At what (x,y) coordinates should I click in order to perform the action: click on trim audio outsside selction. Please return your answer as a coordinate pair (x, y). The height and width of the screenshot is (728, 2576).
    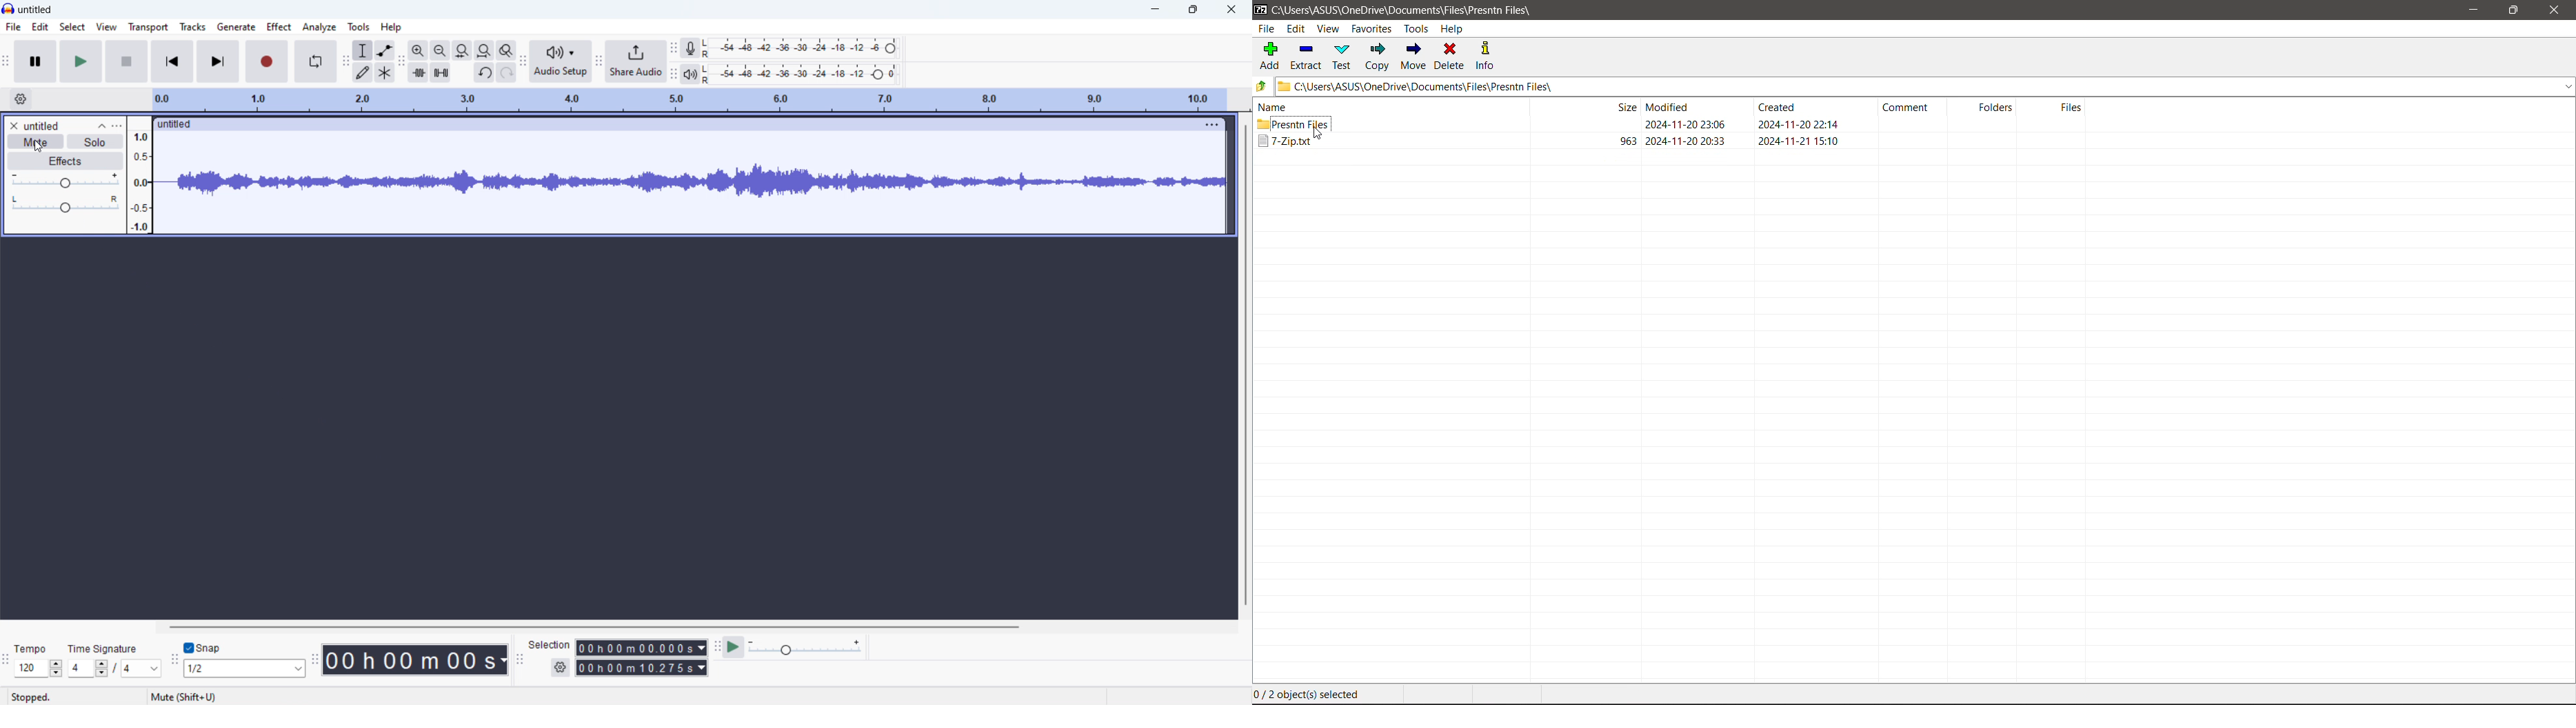
    Looking at the image, I should click on (418, 72).